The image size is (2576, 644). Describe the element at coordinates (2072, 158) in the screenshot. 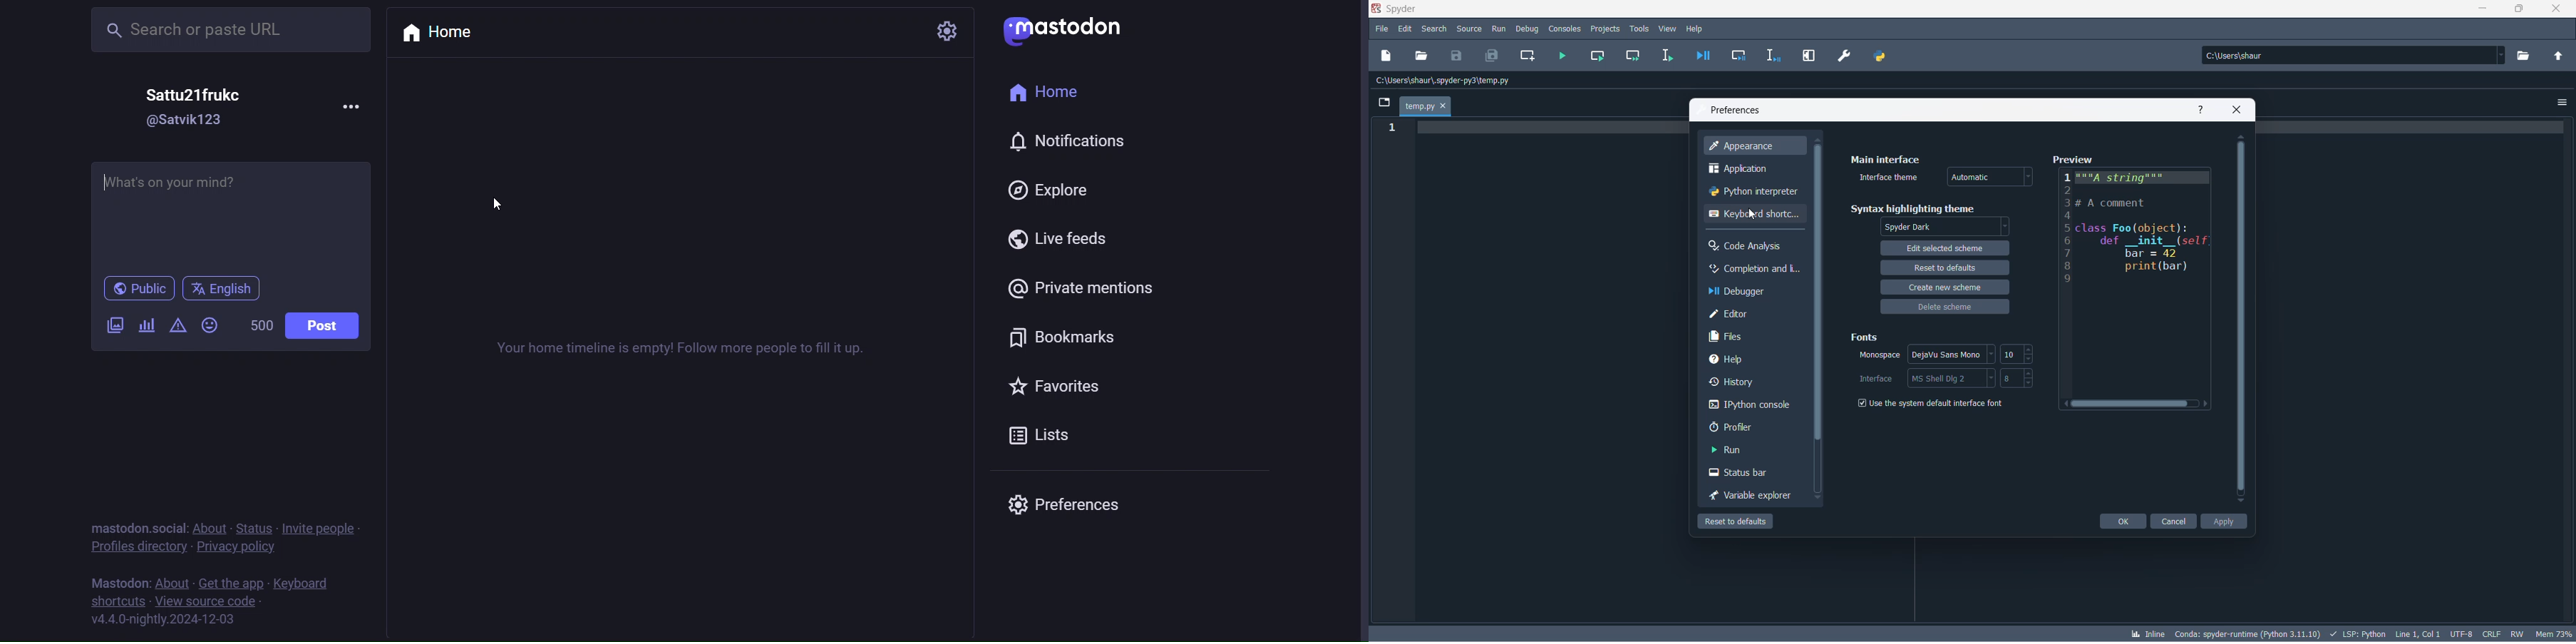

I see `preview` at that location.